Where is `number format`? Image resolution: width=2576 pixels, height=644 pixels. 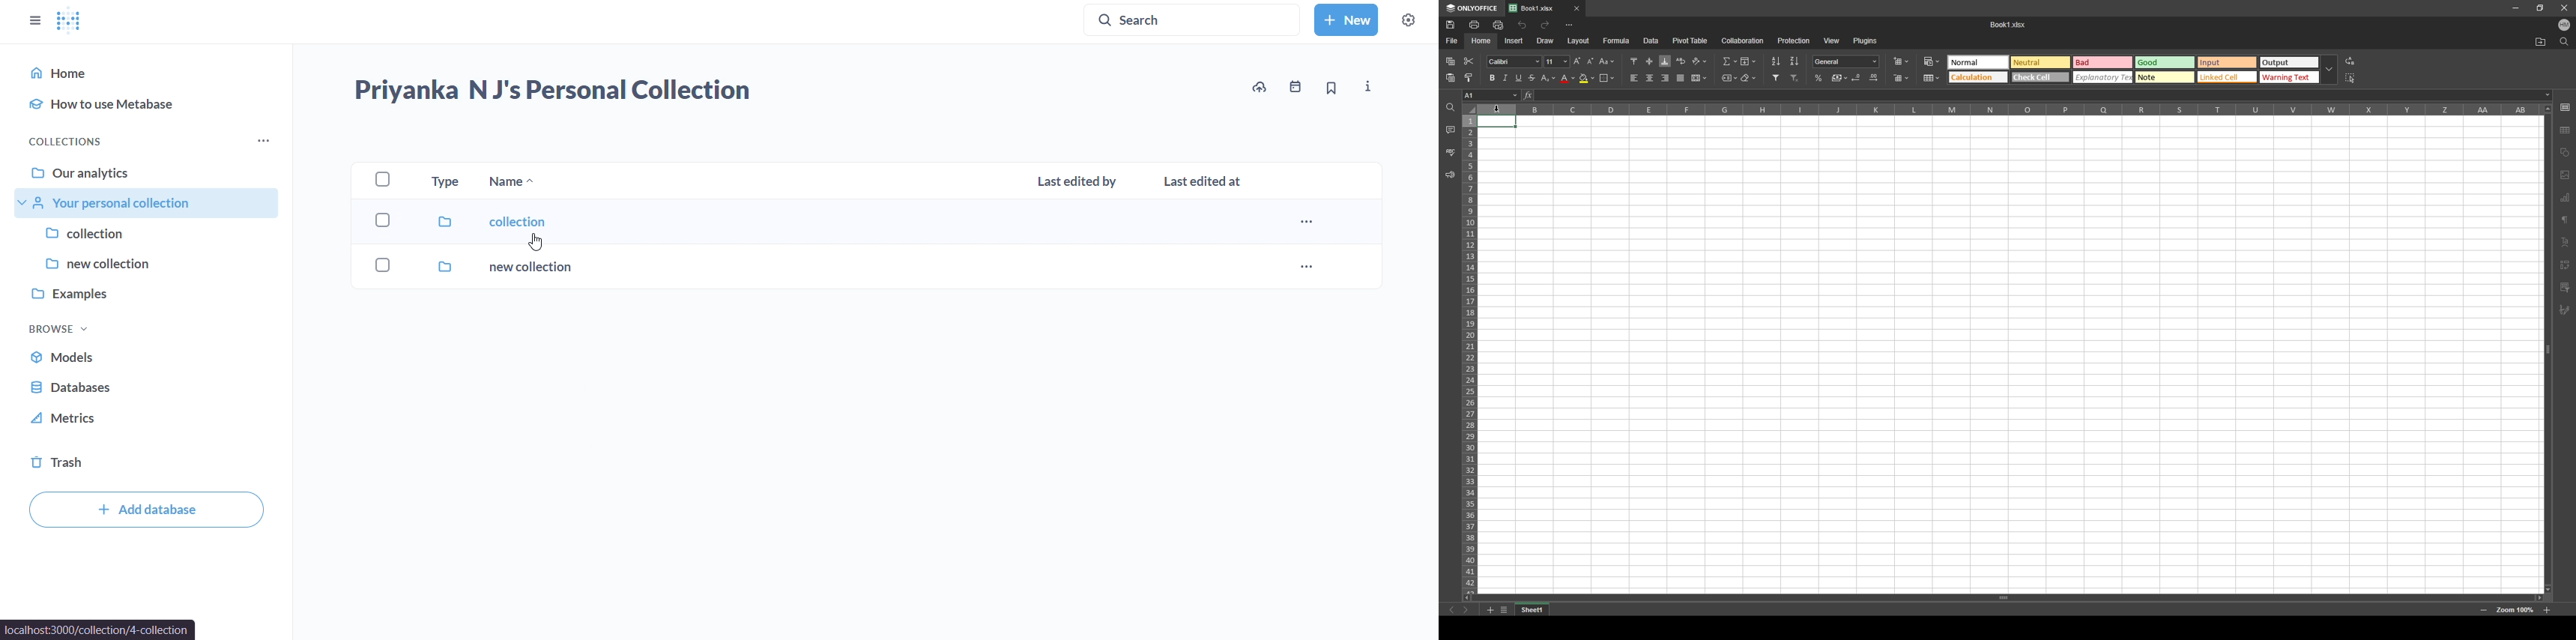
number format is located at coordinates (1846, 61).